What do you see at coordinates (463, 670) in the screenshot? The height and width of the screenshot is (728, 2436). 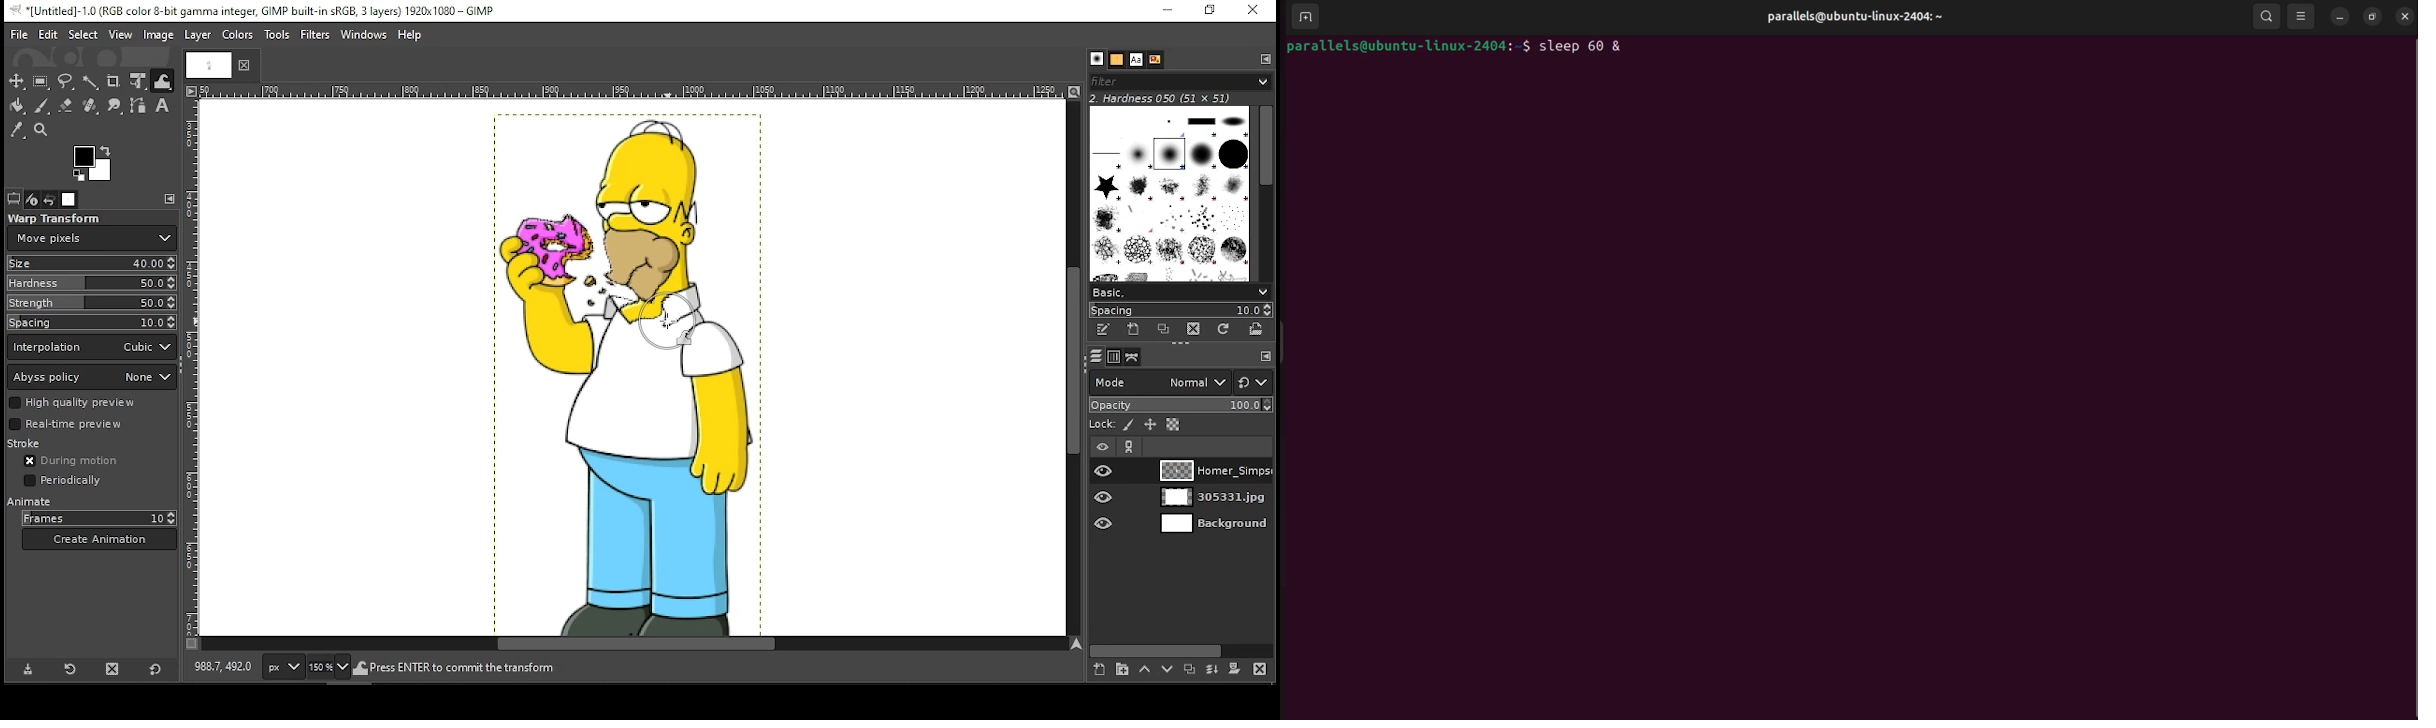 I see `press enter to commit the transform` at bounding box center [463, 670].